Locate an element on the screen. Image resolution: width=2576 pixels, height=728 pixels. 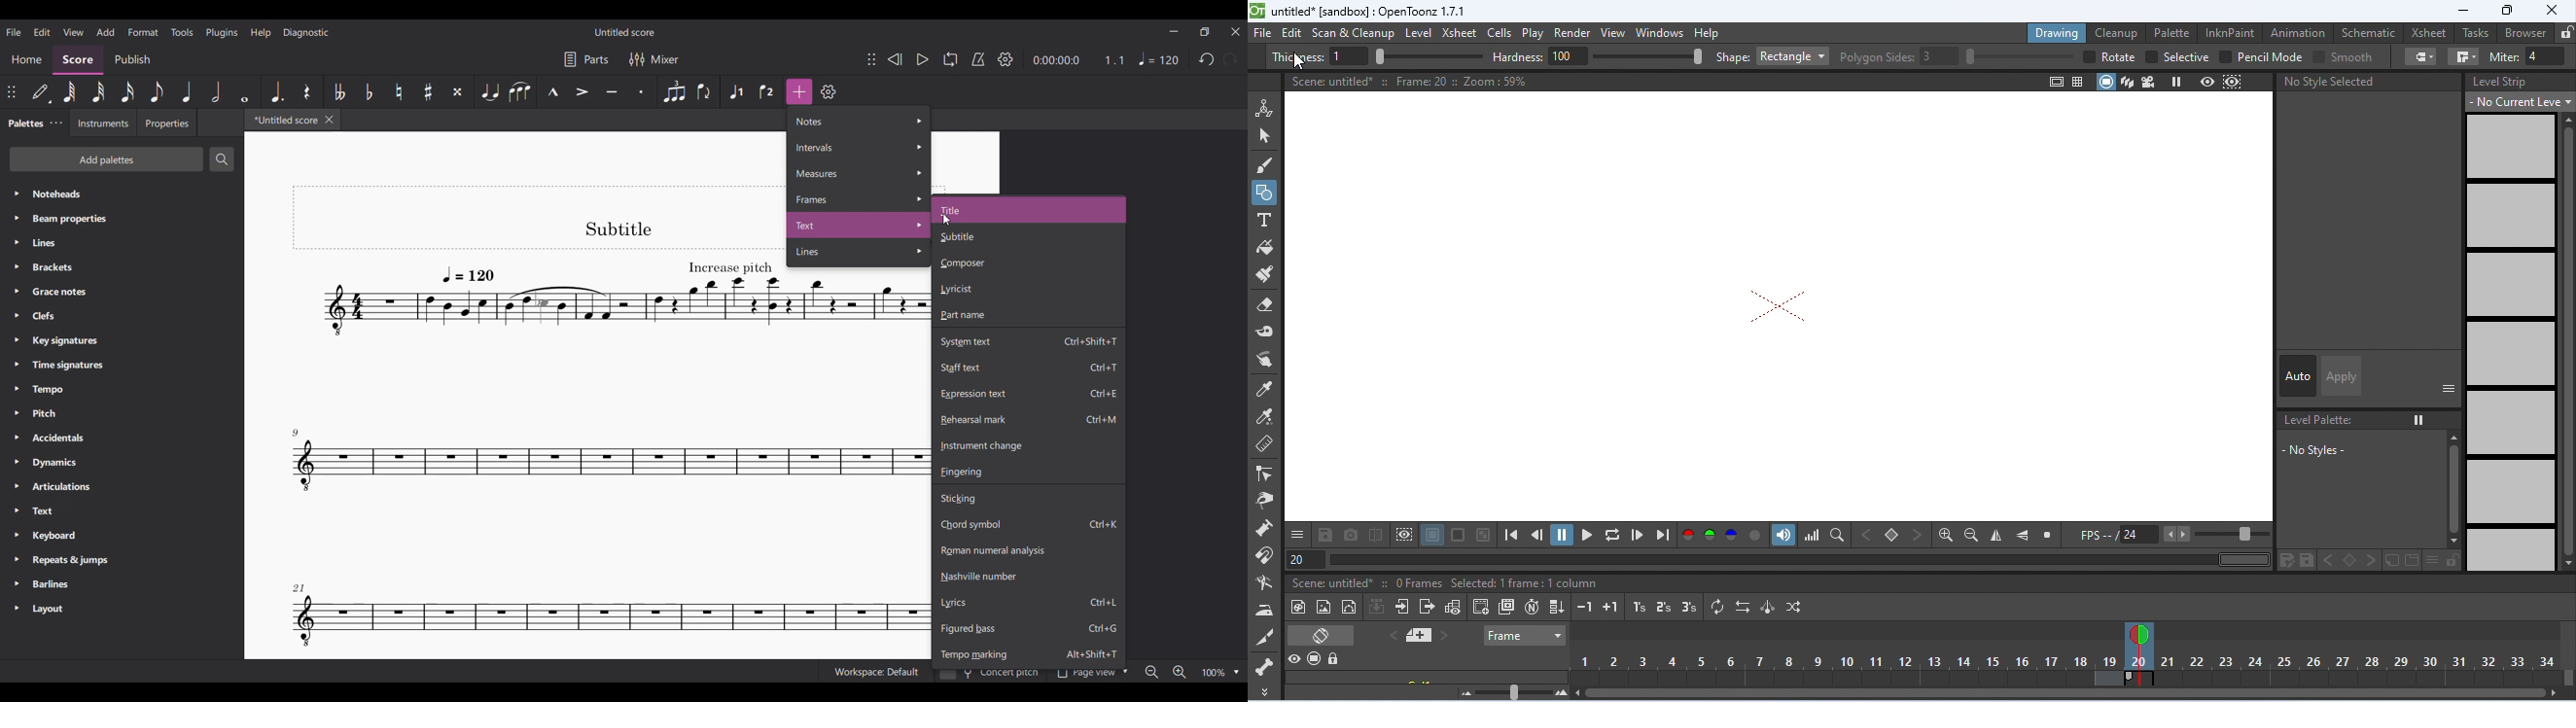
Tools menu is located at coordinates (182, 32).